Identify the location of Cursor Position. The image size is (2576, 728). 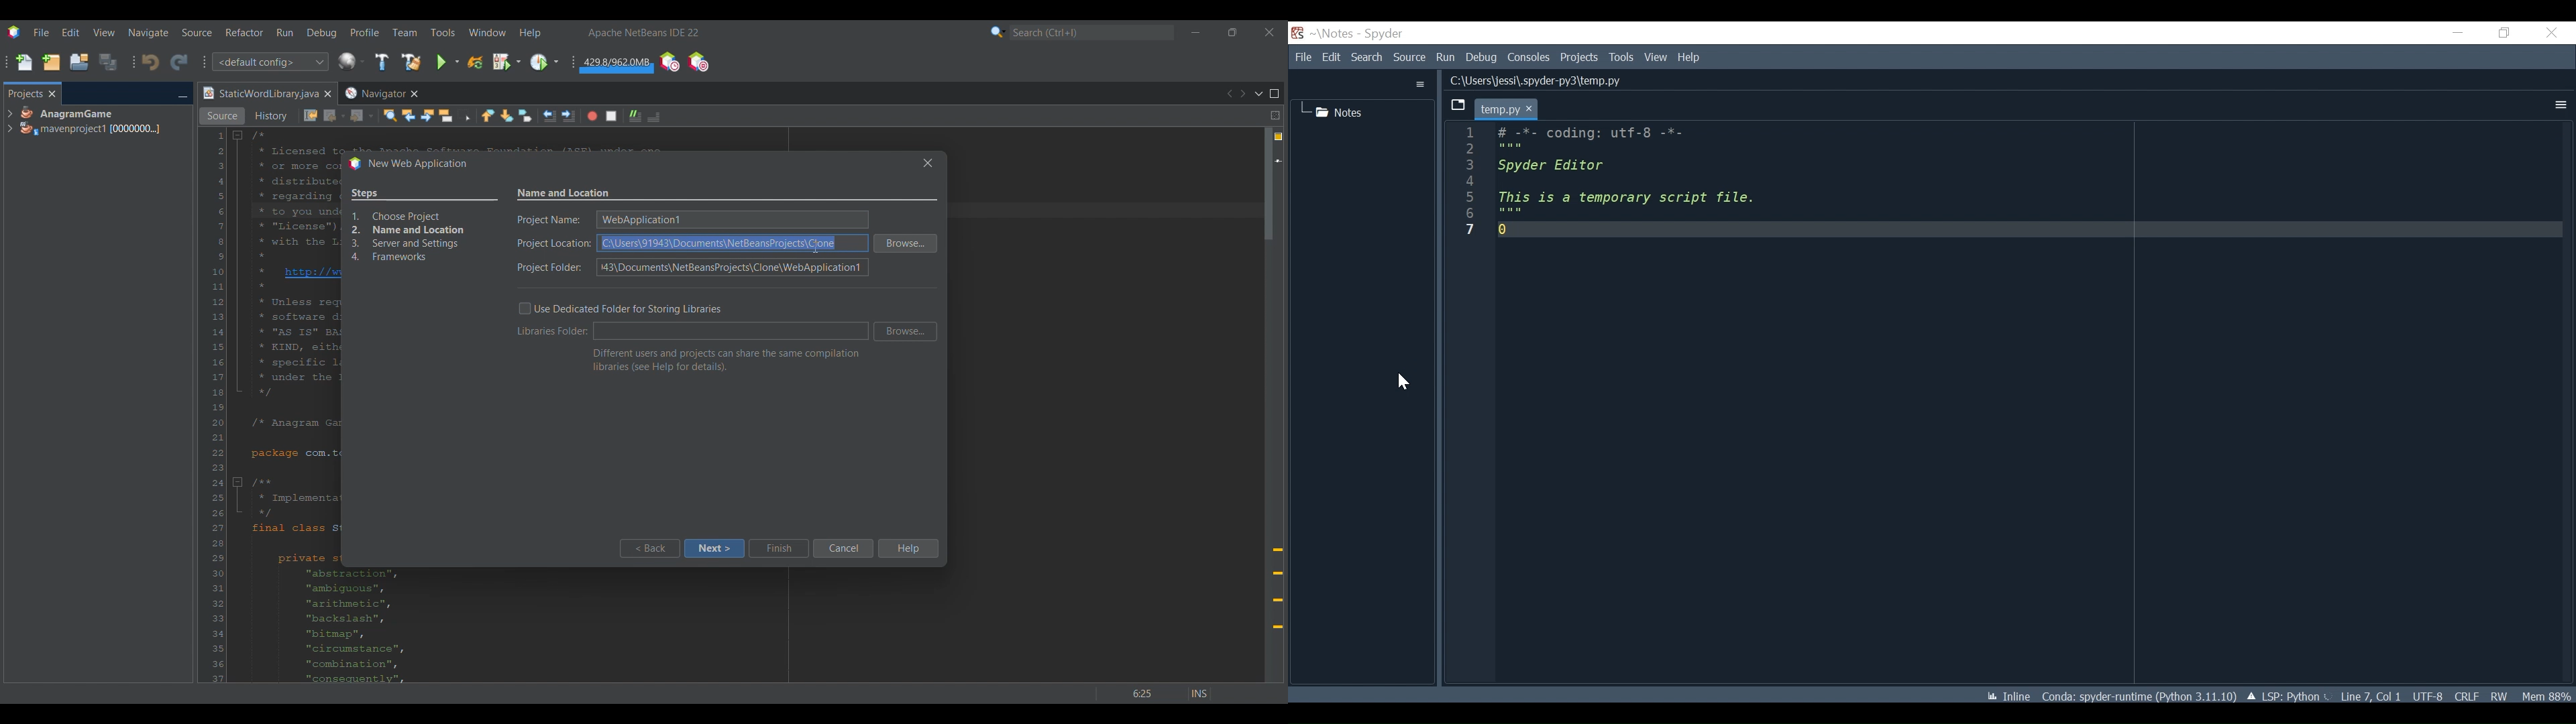
(2371, 695).